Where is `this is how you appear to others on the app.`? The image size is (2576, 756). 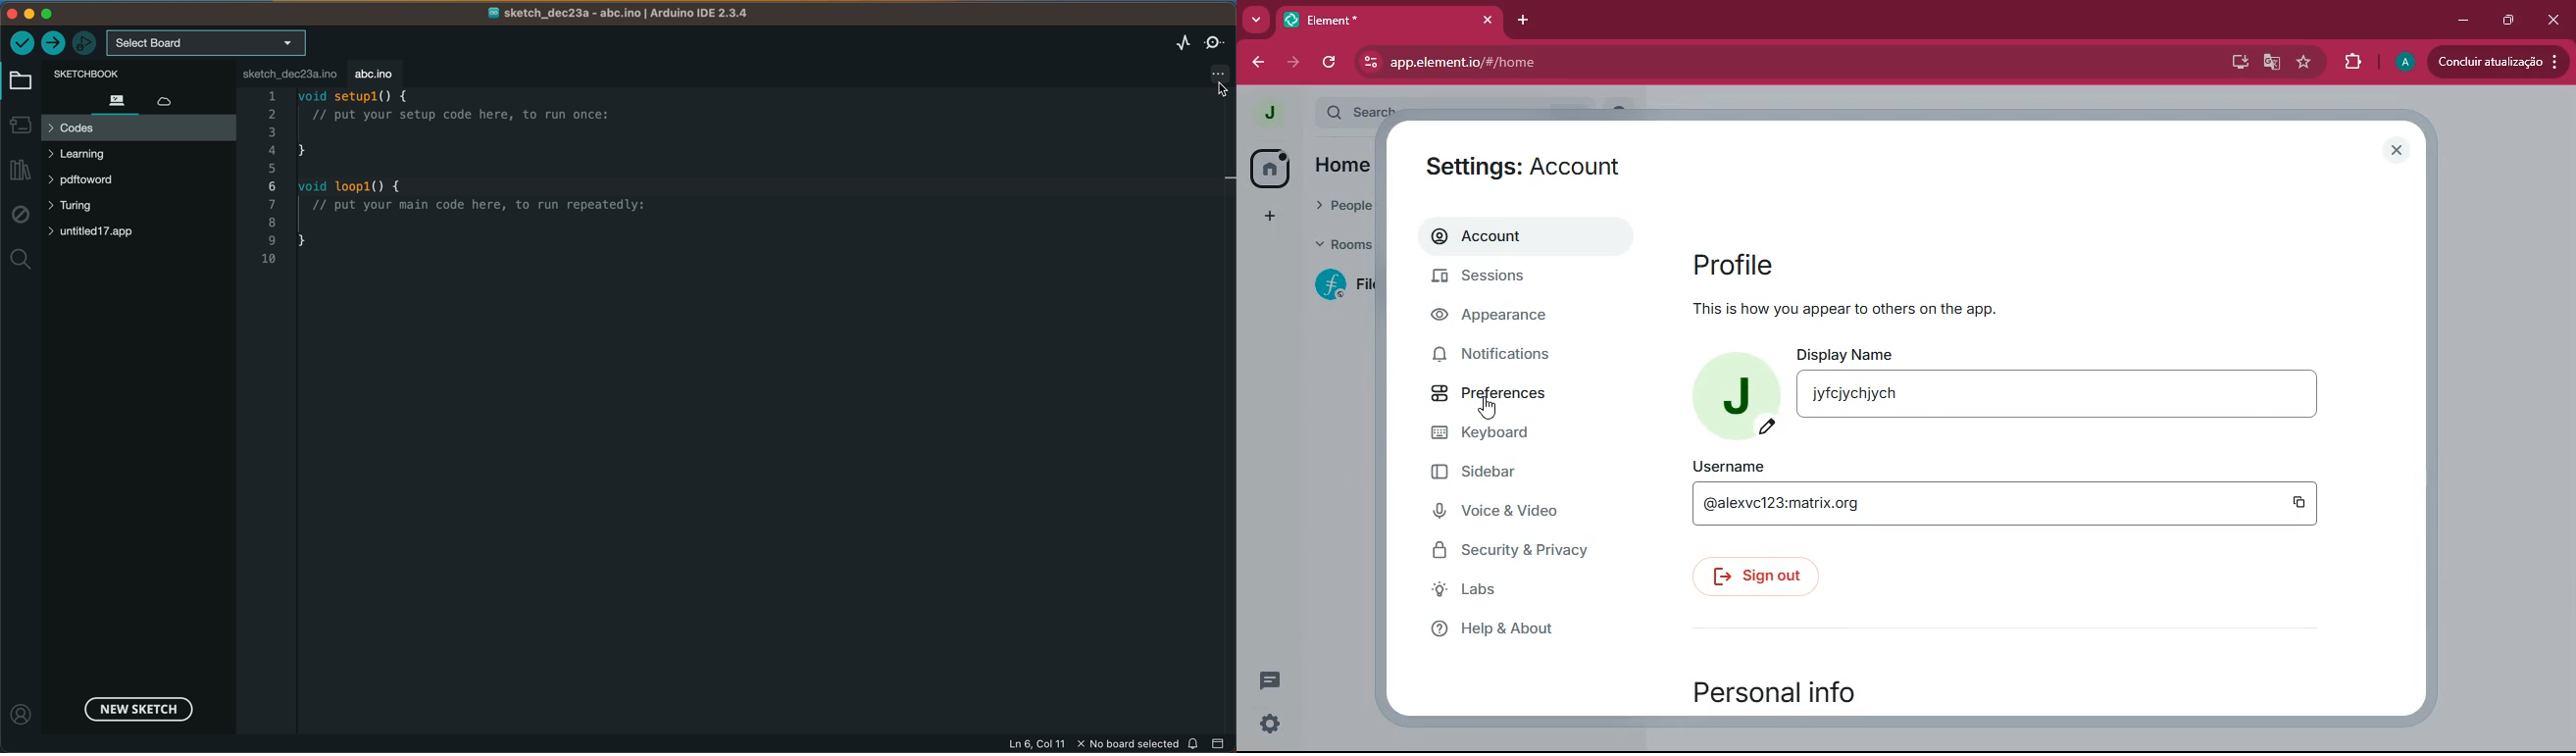
this is how you appear to others on the app. is located at coordinates (1844, 309).